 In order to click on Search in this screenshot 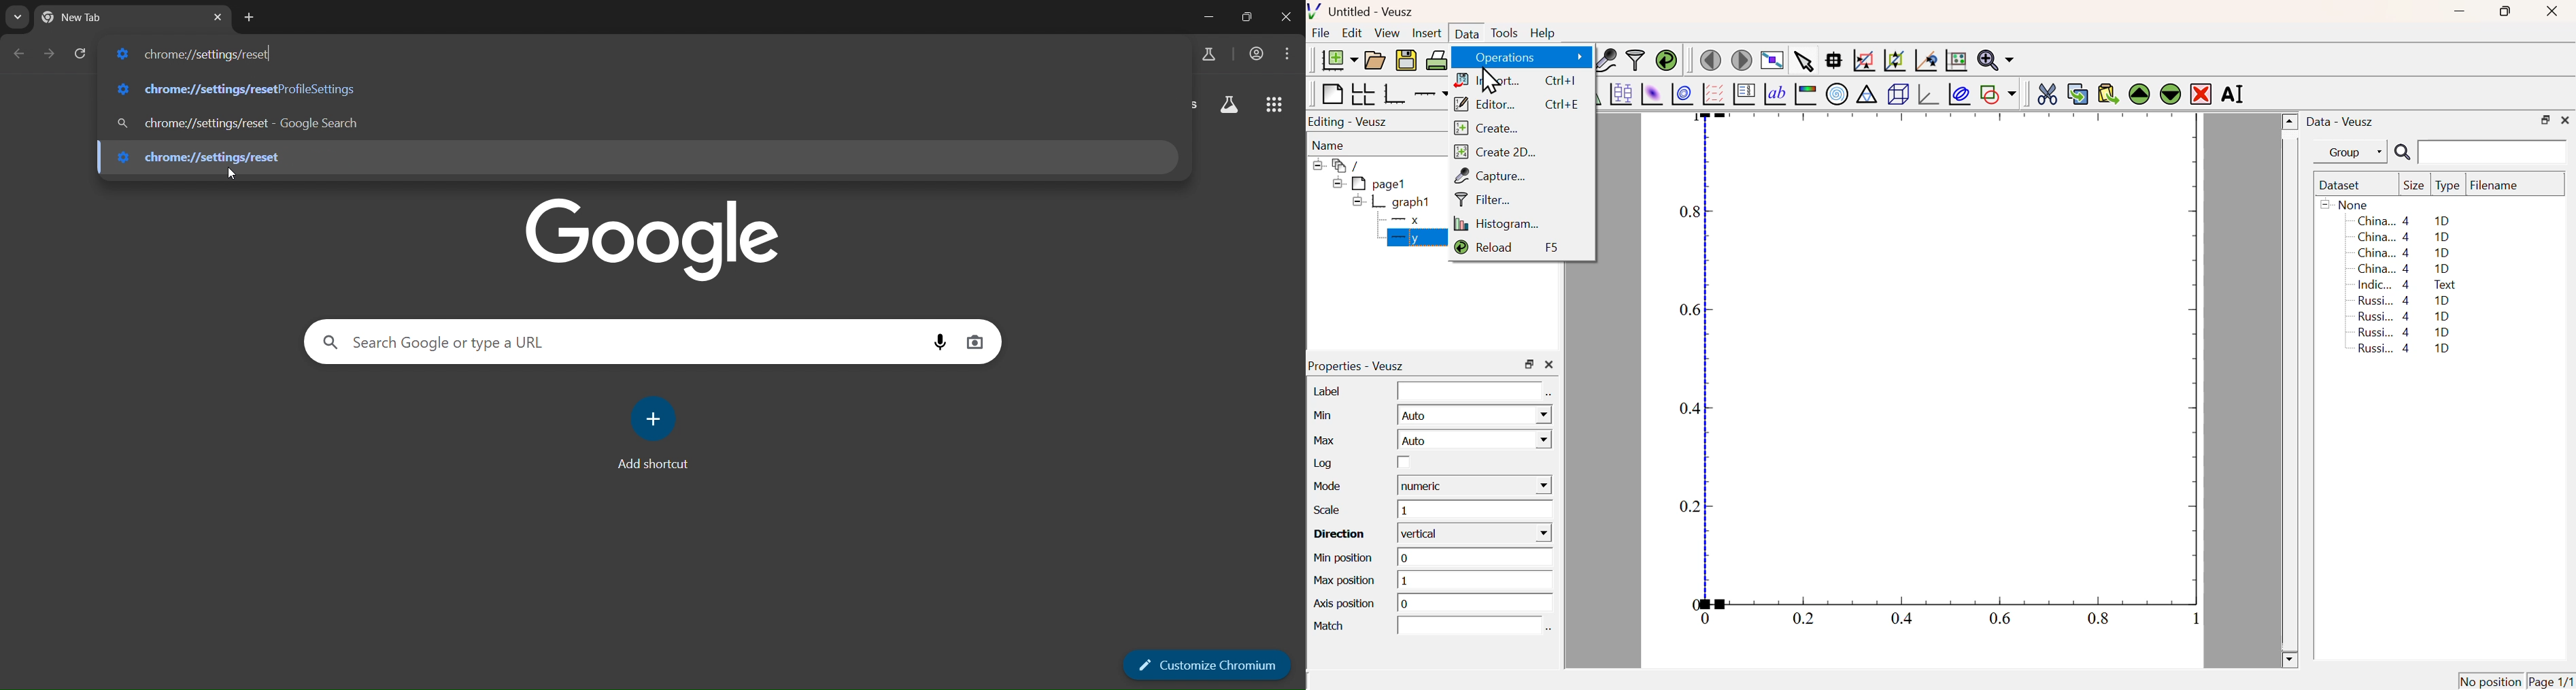, I will do `click(2402, 153)`.